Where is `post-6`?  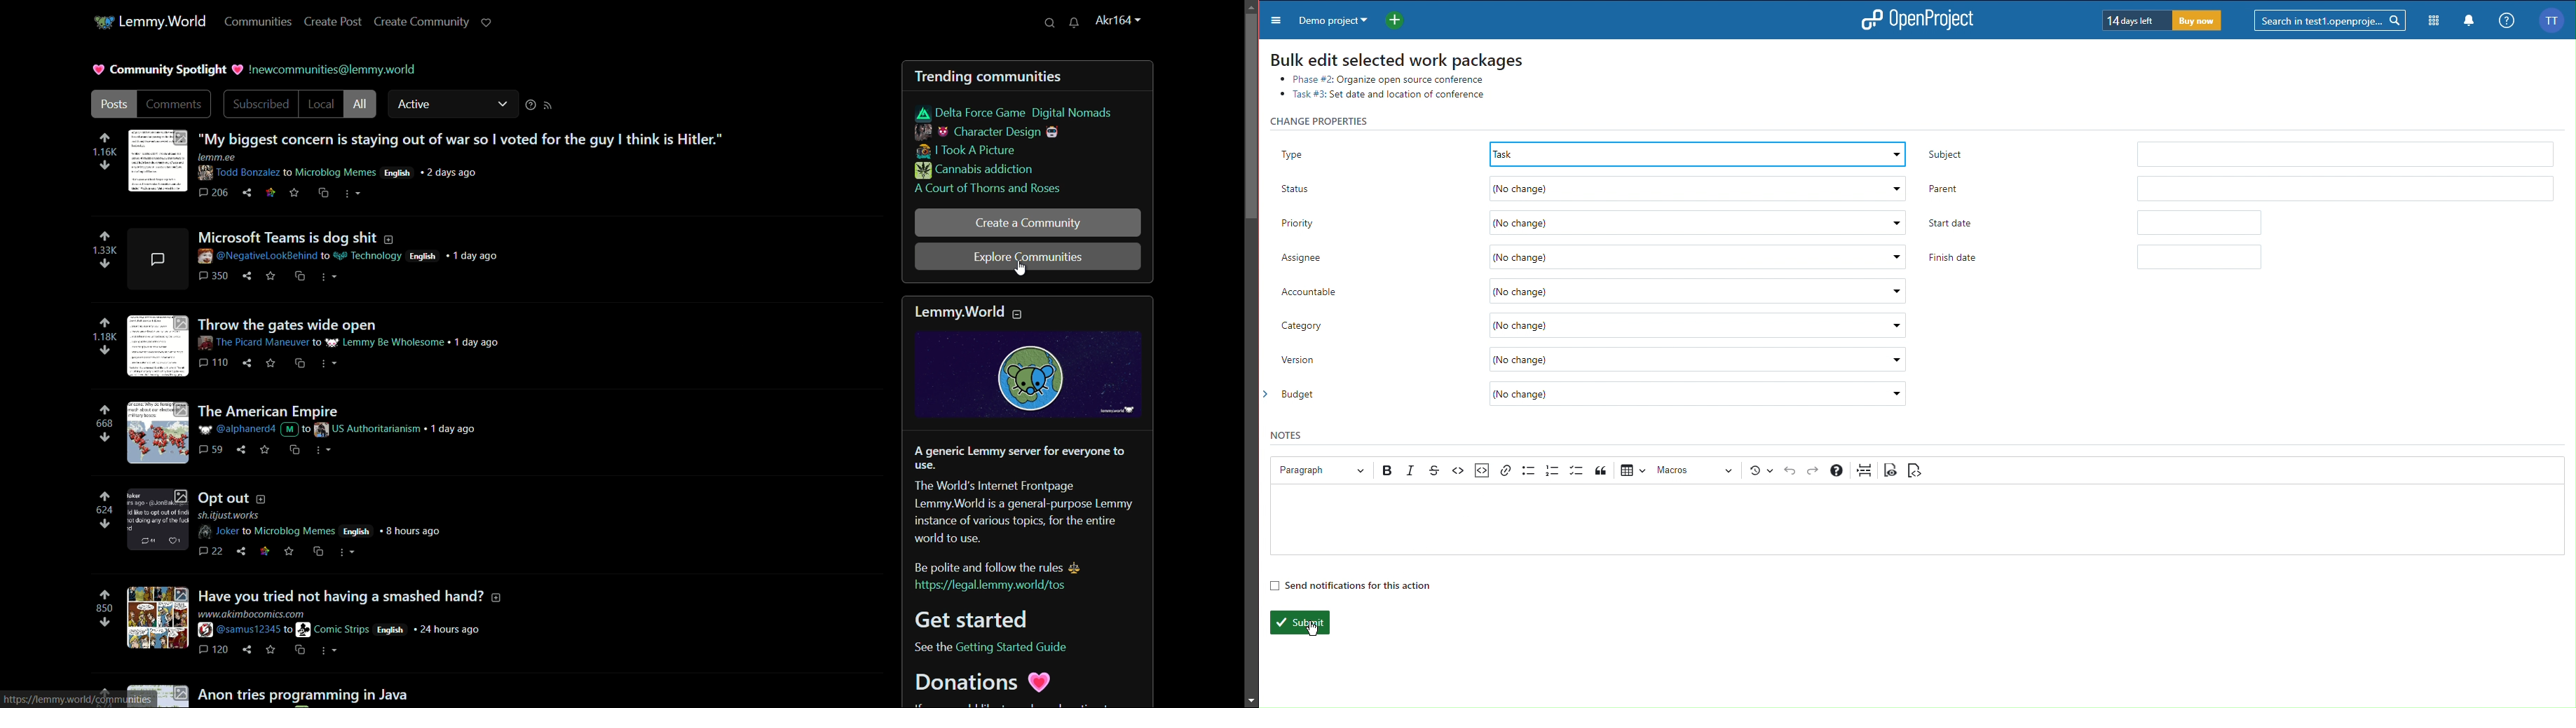
post-6 is located at coordinates (349, 595).